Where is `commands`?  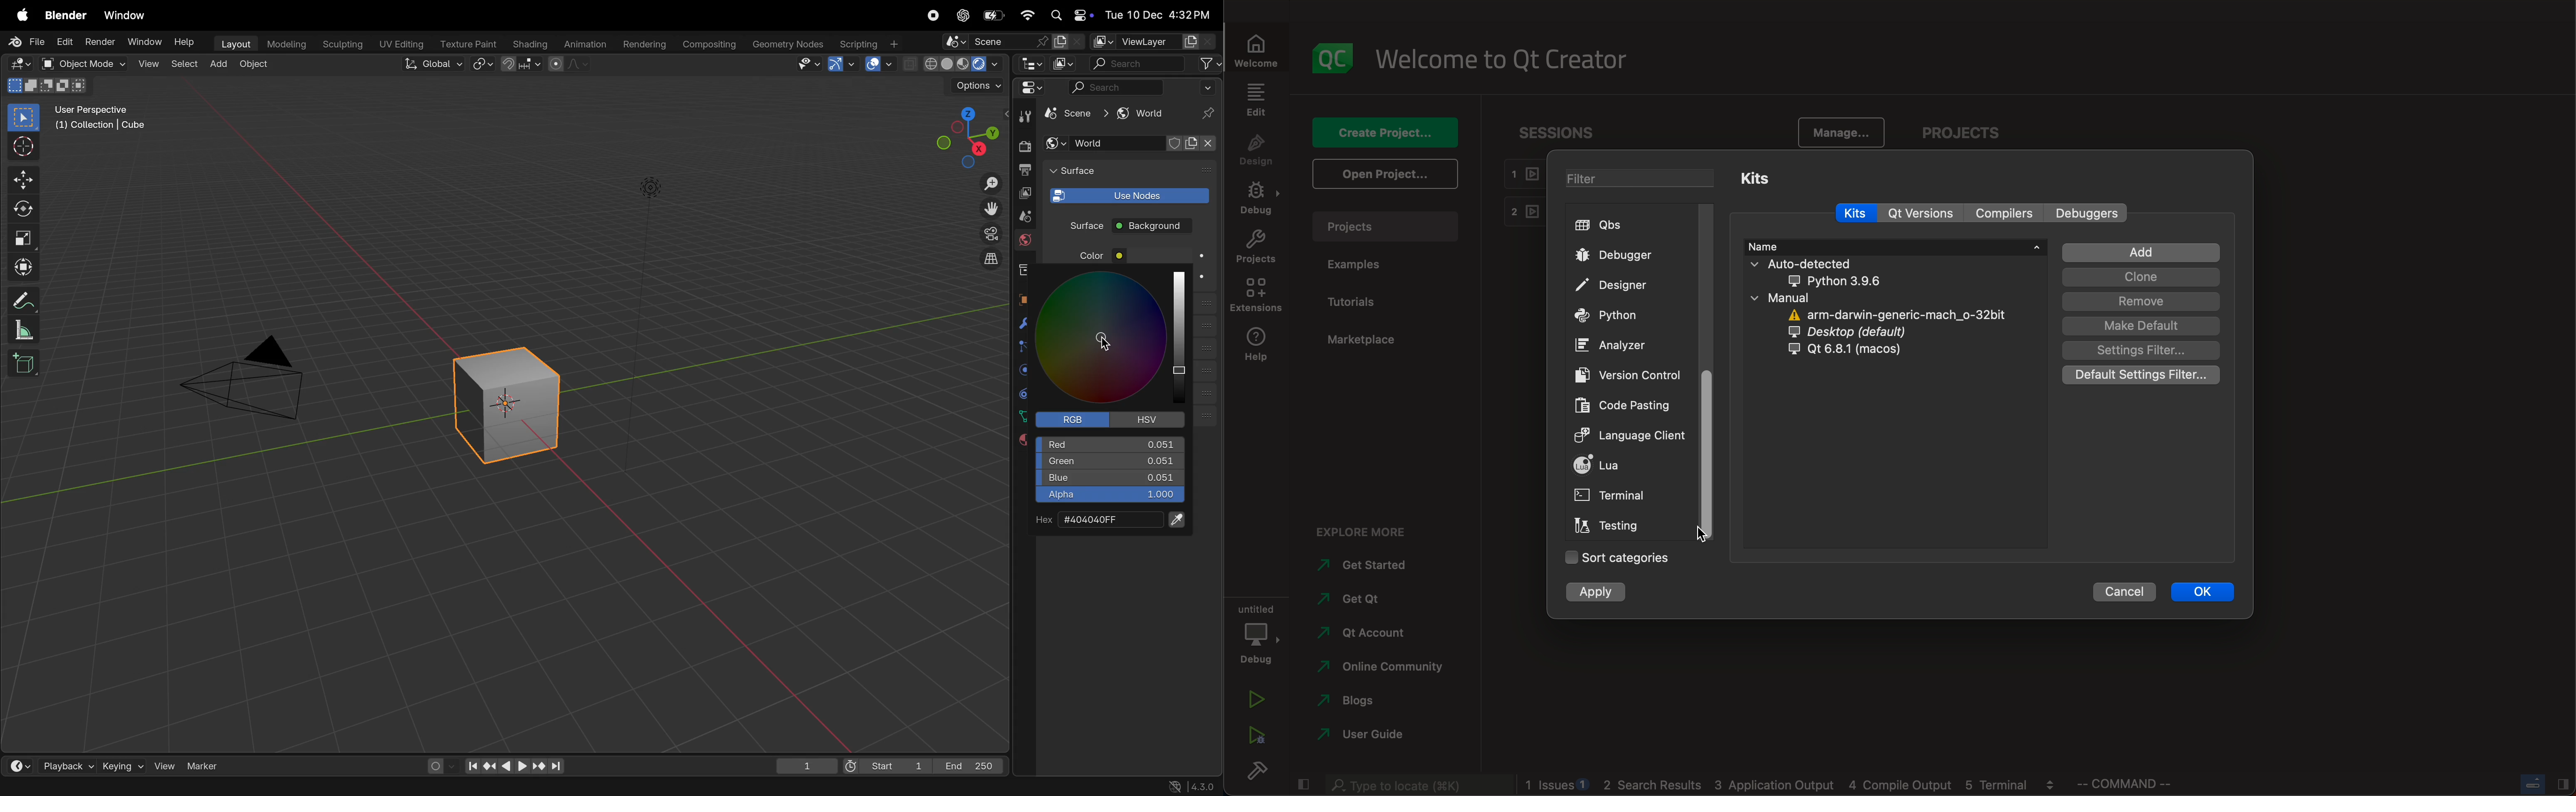 commands is located at coordinates (2131, 786).